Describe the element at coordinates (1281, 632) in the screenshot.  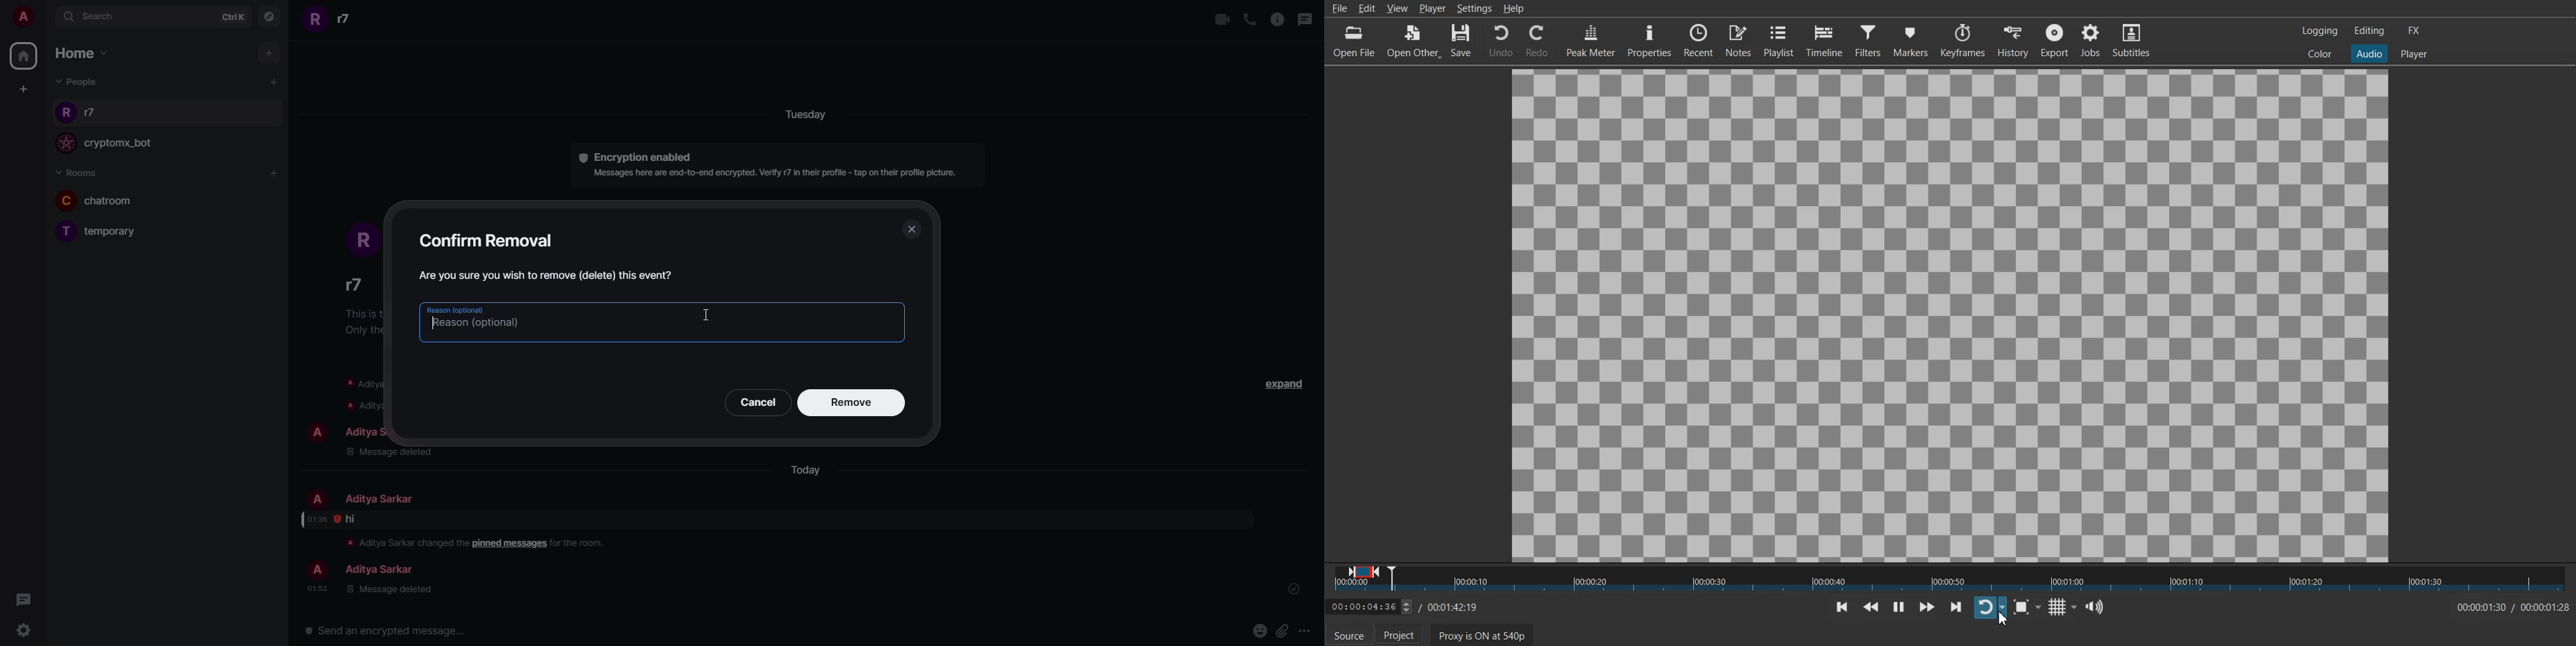
I see `attach` at that location.